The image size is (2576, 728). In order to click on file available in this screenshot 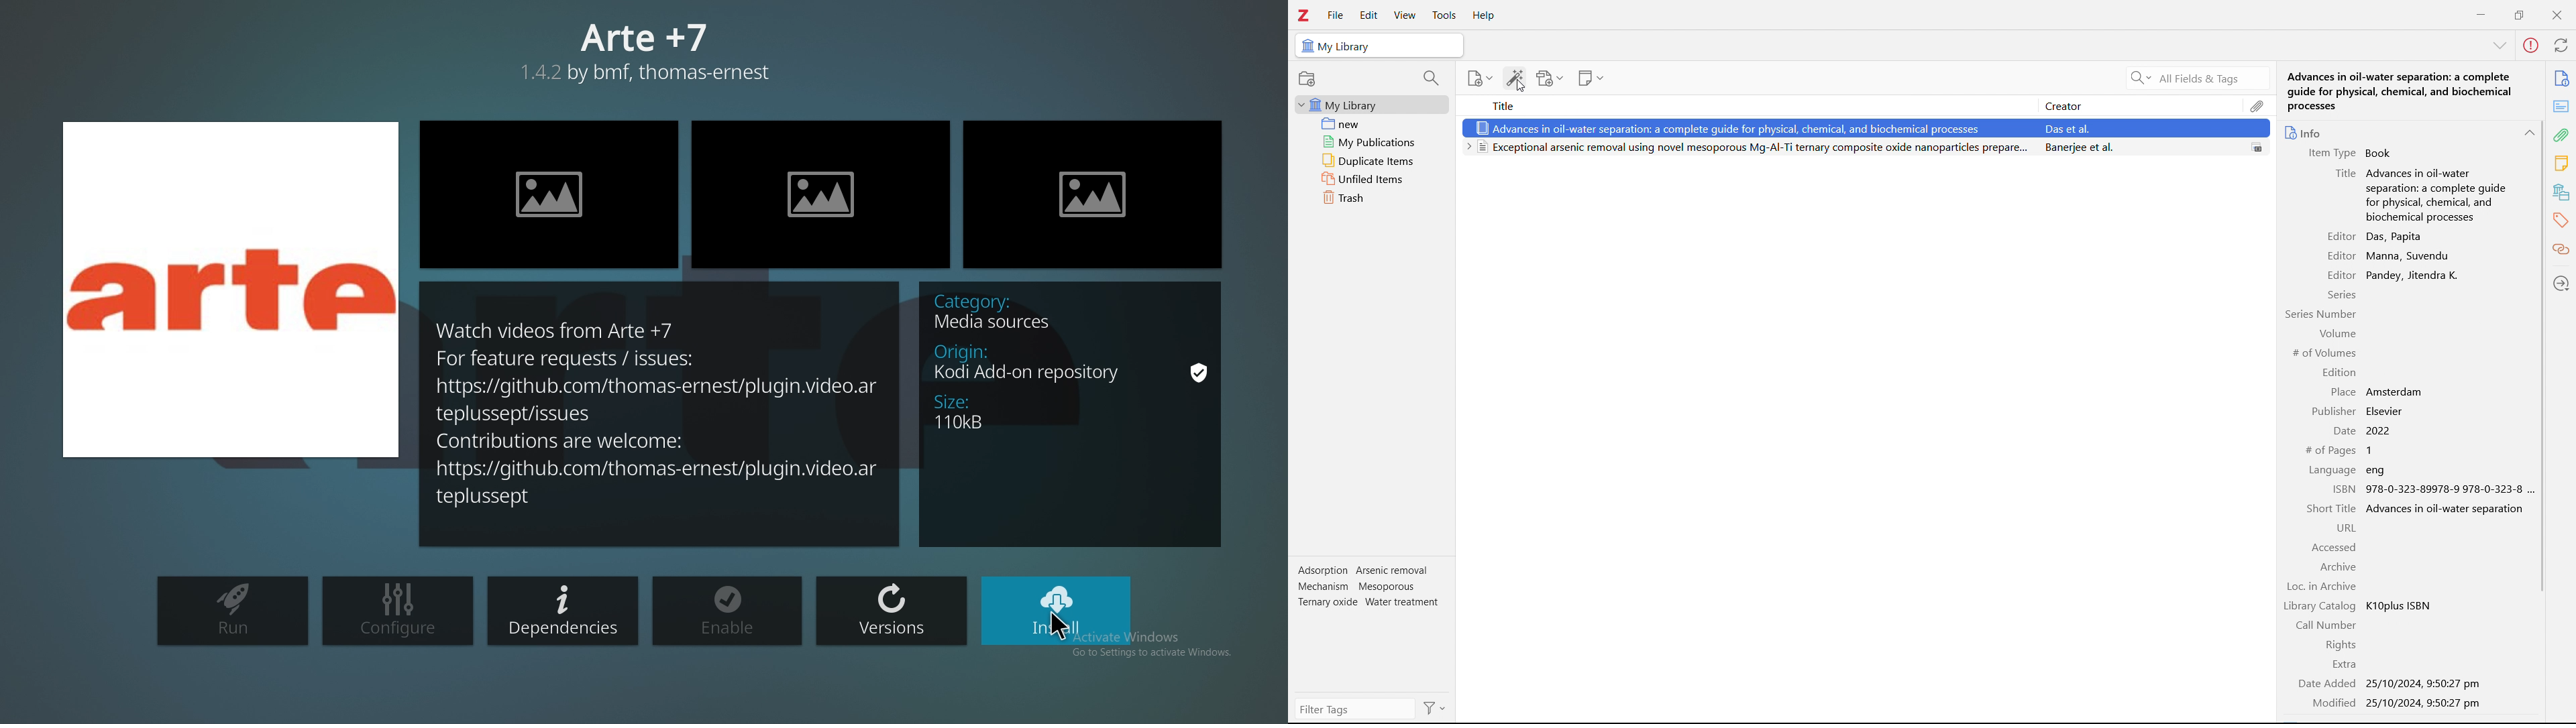, I will do `click(2258, 147)`.